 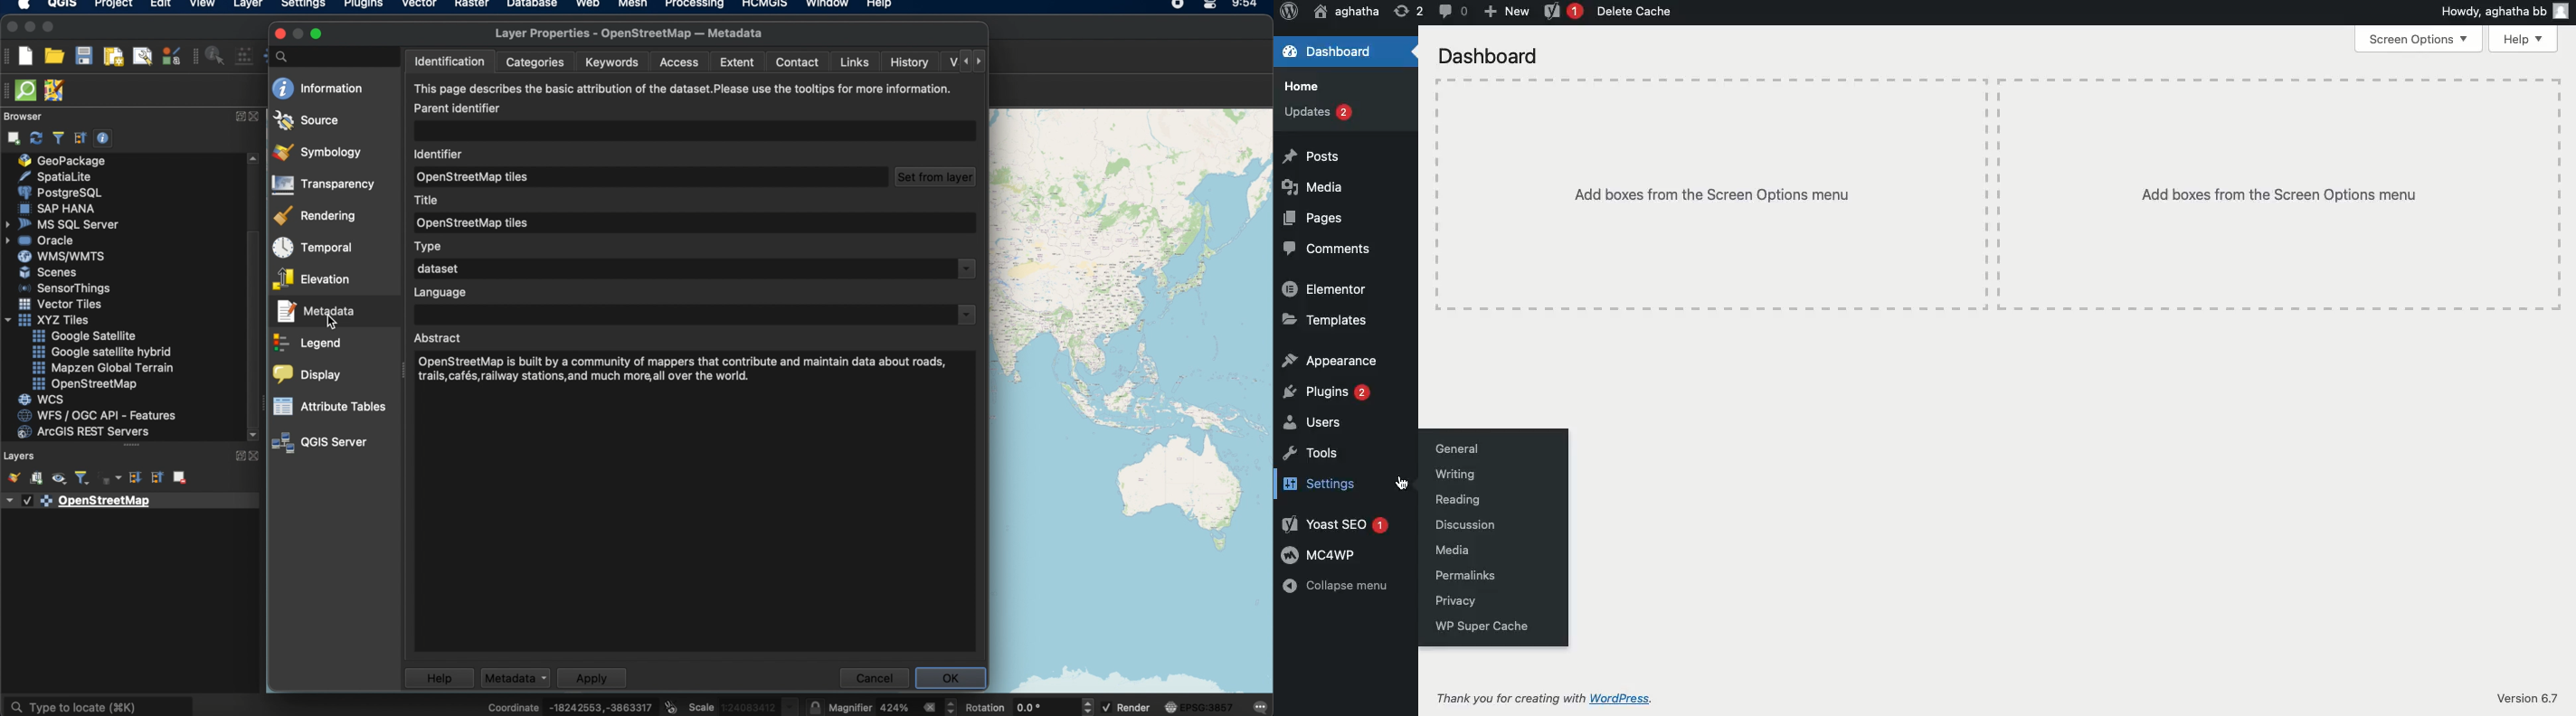 I want to click on Templates, so click(x=1321, y=320).